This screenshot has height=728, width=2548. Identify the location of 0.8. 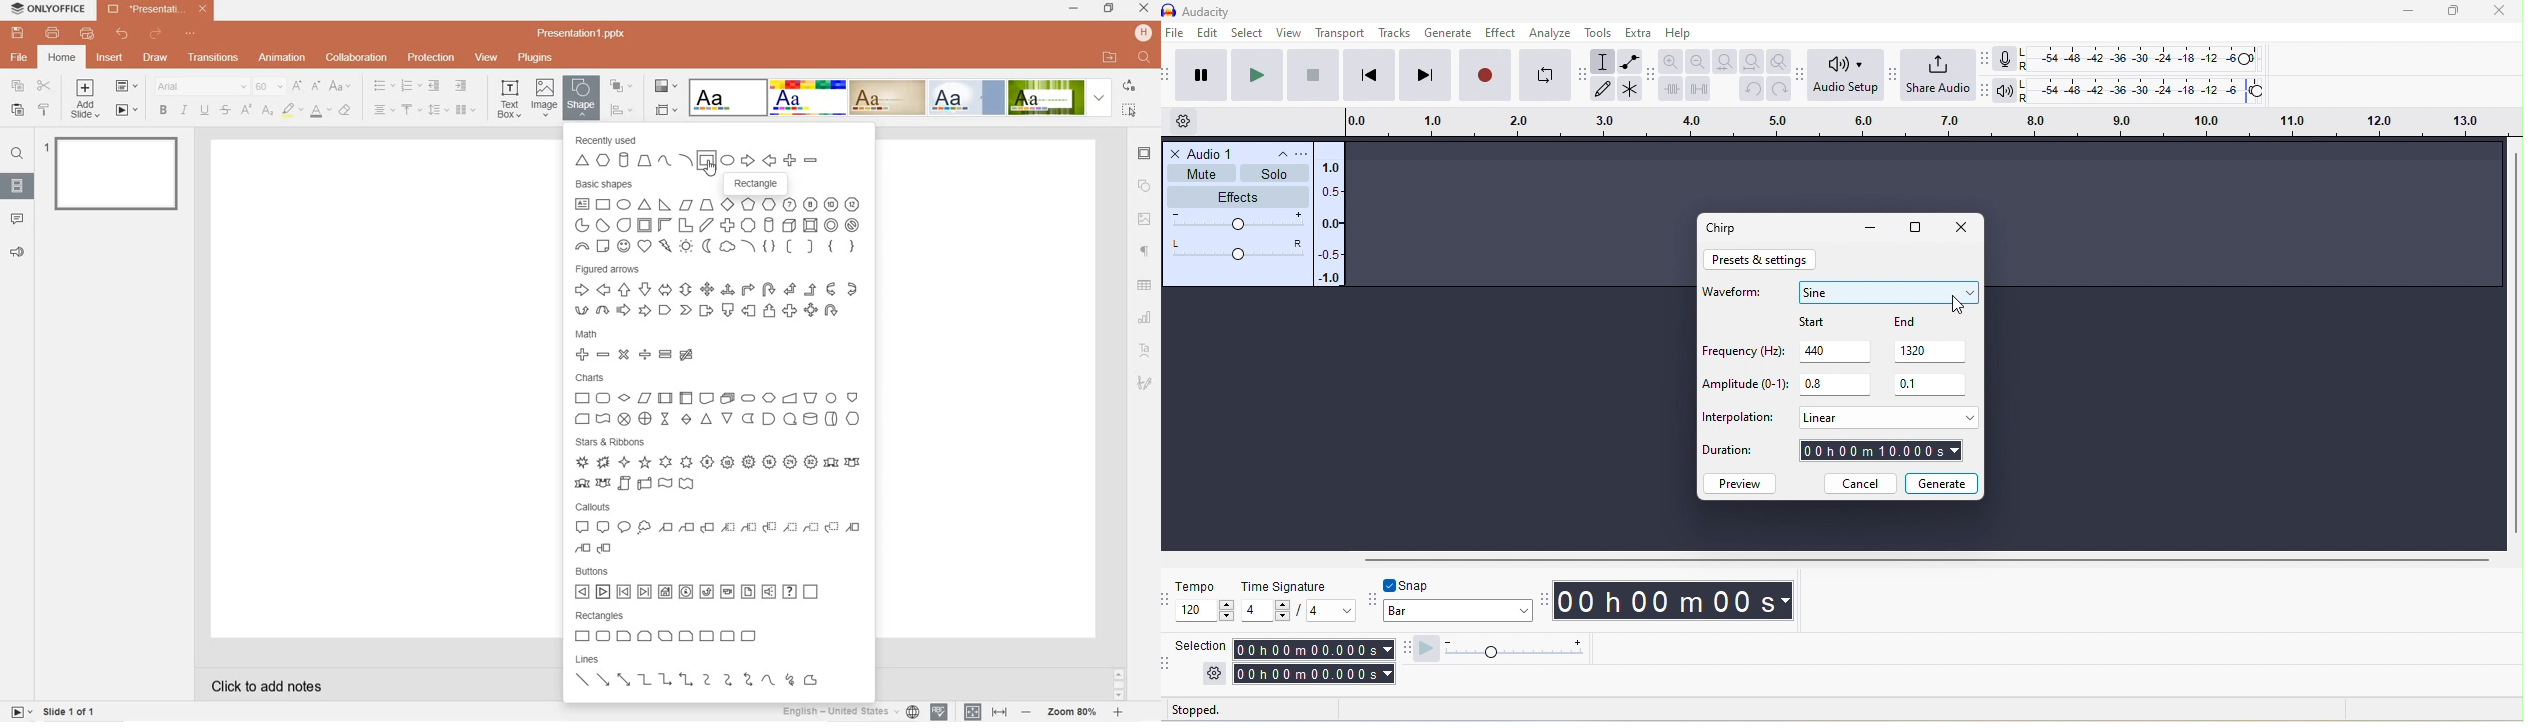
(1834, 385).